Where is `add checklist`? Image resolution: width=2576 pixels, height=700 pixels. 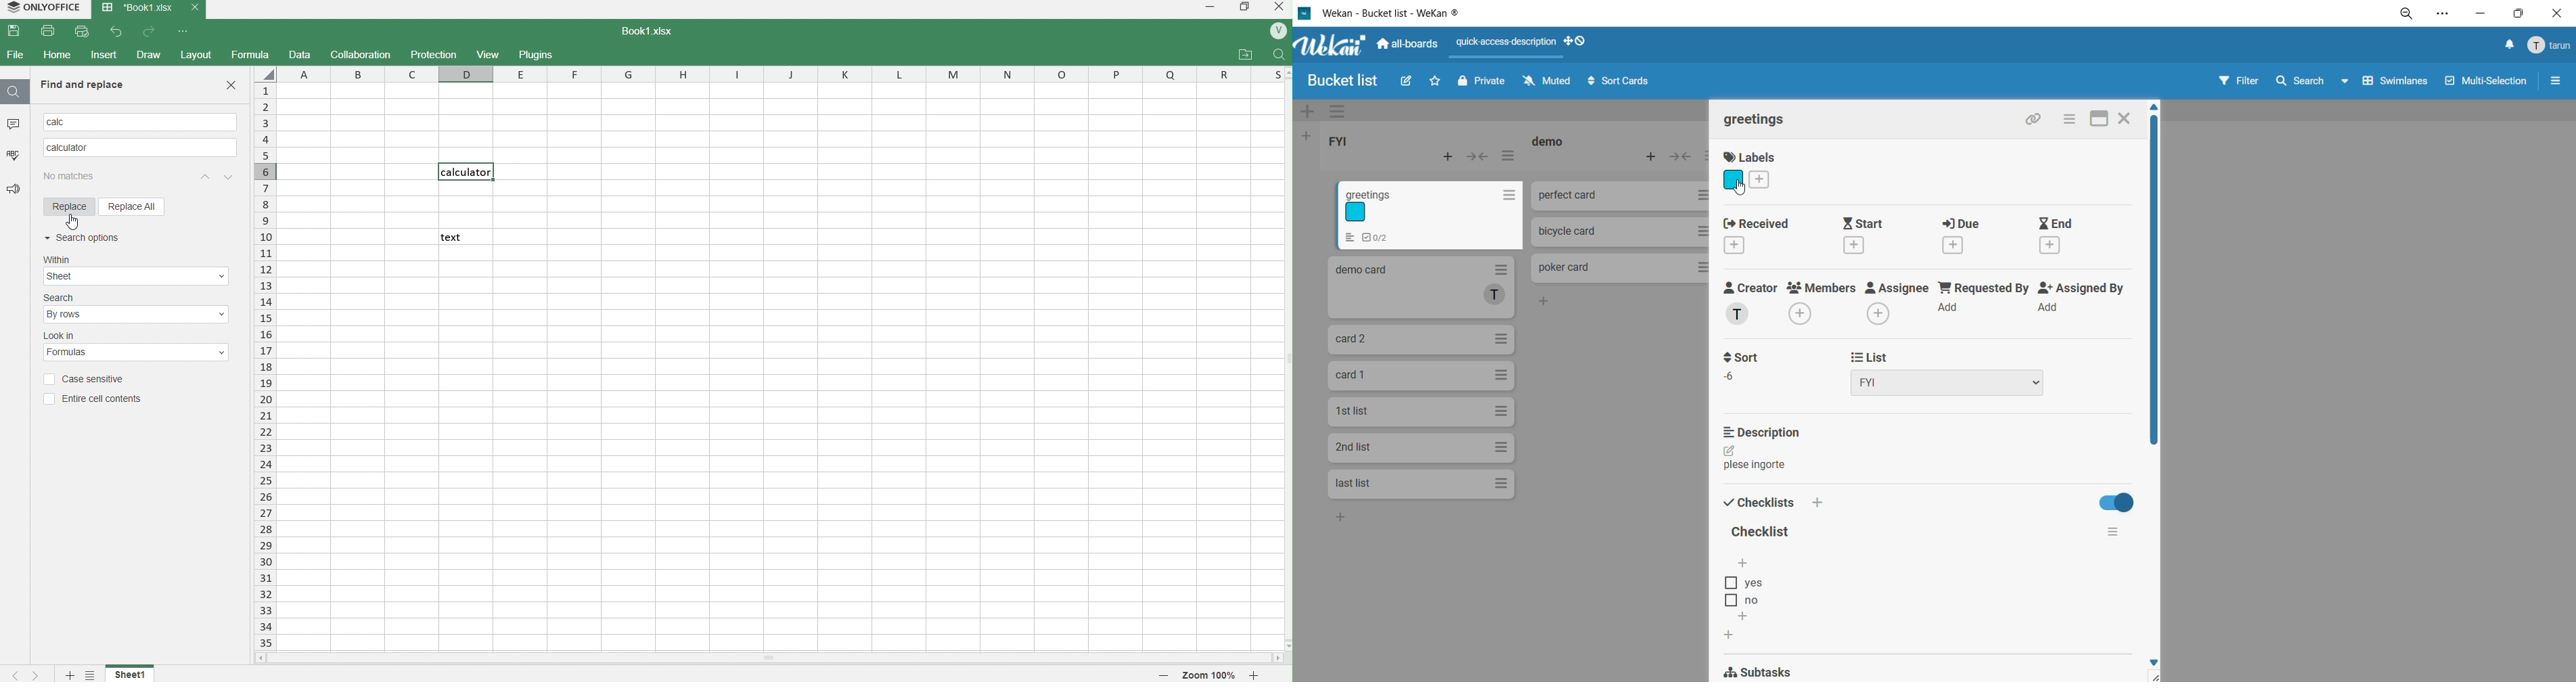
add checklist is located at coordinates (1730, 637).